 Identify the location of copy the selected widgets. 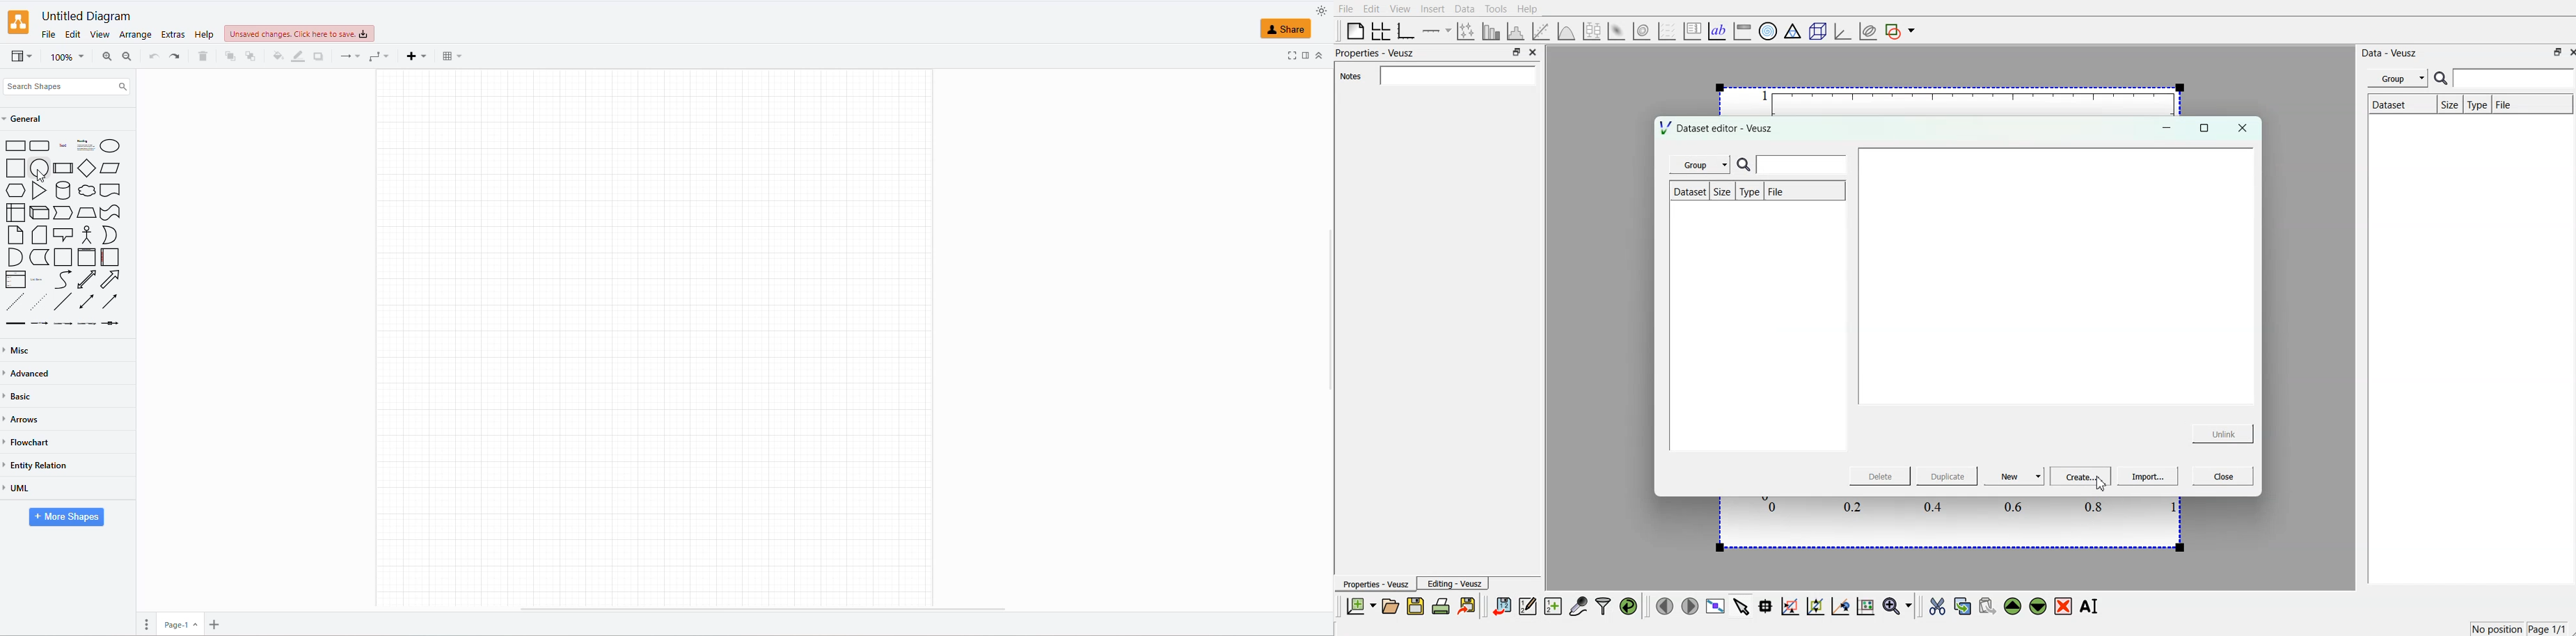
(1963, 607).